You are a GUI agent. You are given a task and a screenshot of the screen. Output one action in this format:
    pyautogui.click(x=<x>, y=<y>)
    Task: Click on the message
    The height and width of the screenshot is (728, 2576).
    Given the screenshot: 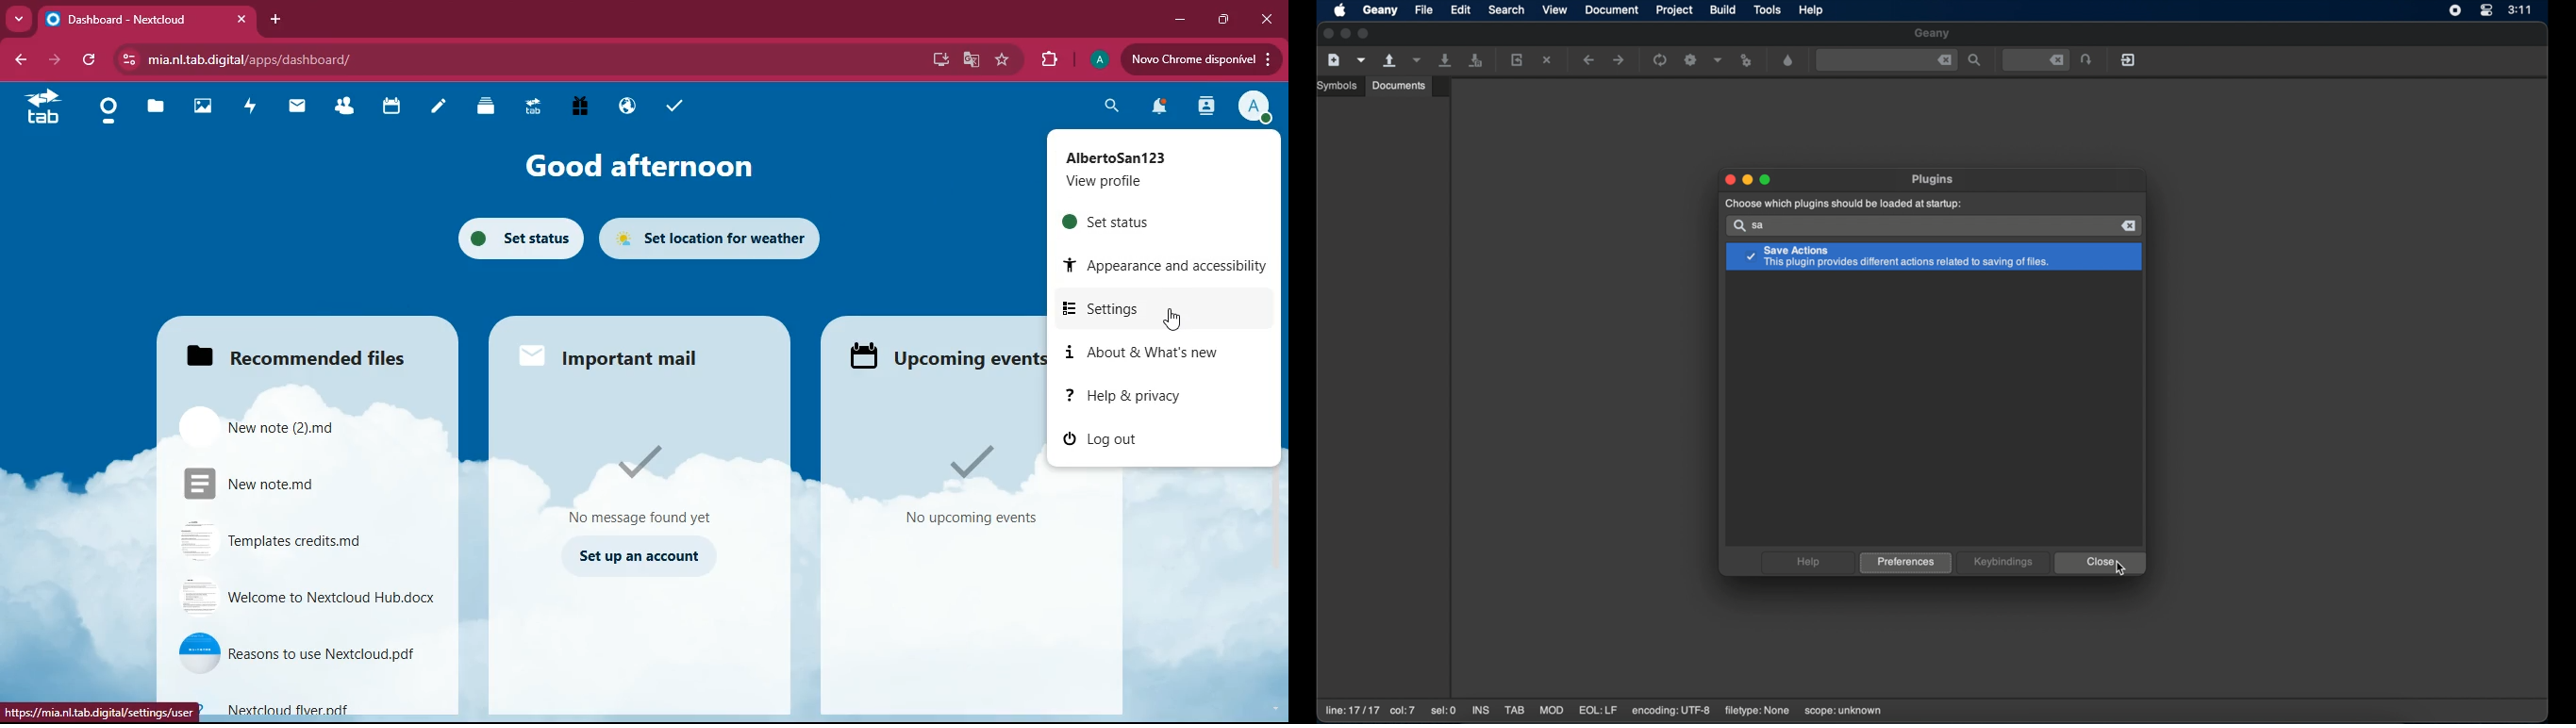 What is the action you would take?
    pyautogui.click(x=648, y=483)
    